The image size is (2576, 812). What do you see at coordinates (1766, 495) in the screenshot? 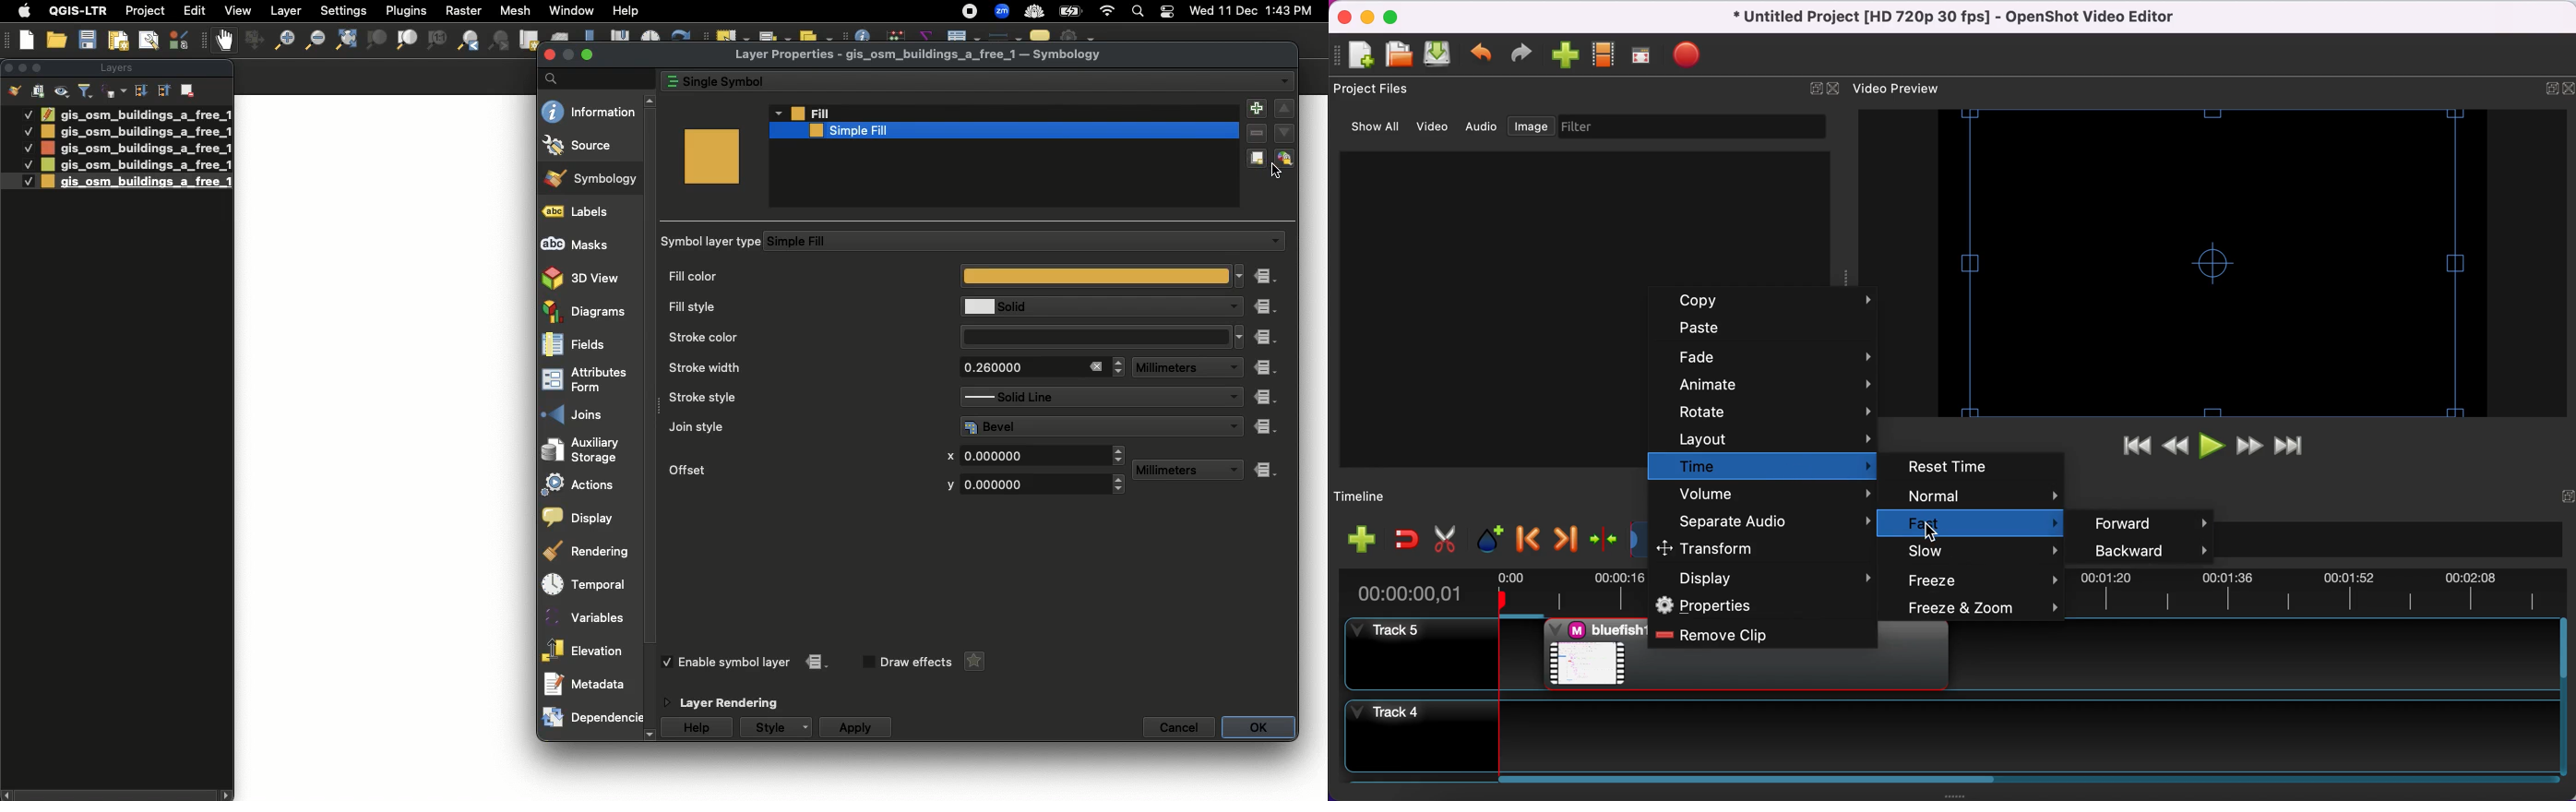
I see `volume` at bounding box center [1766, 495].